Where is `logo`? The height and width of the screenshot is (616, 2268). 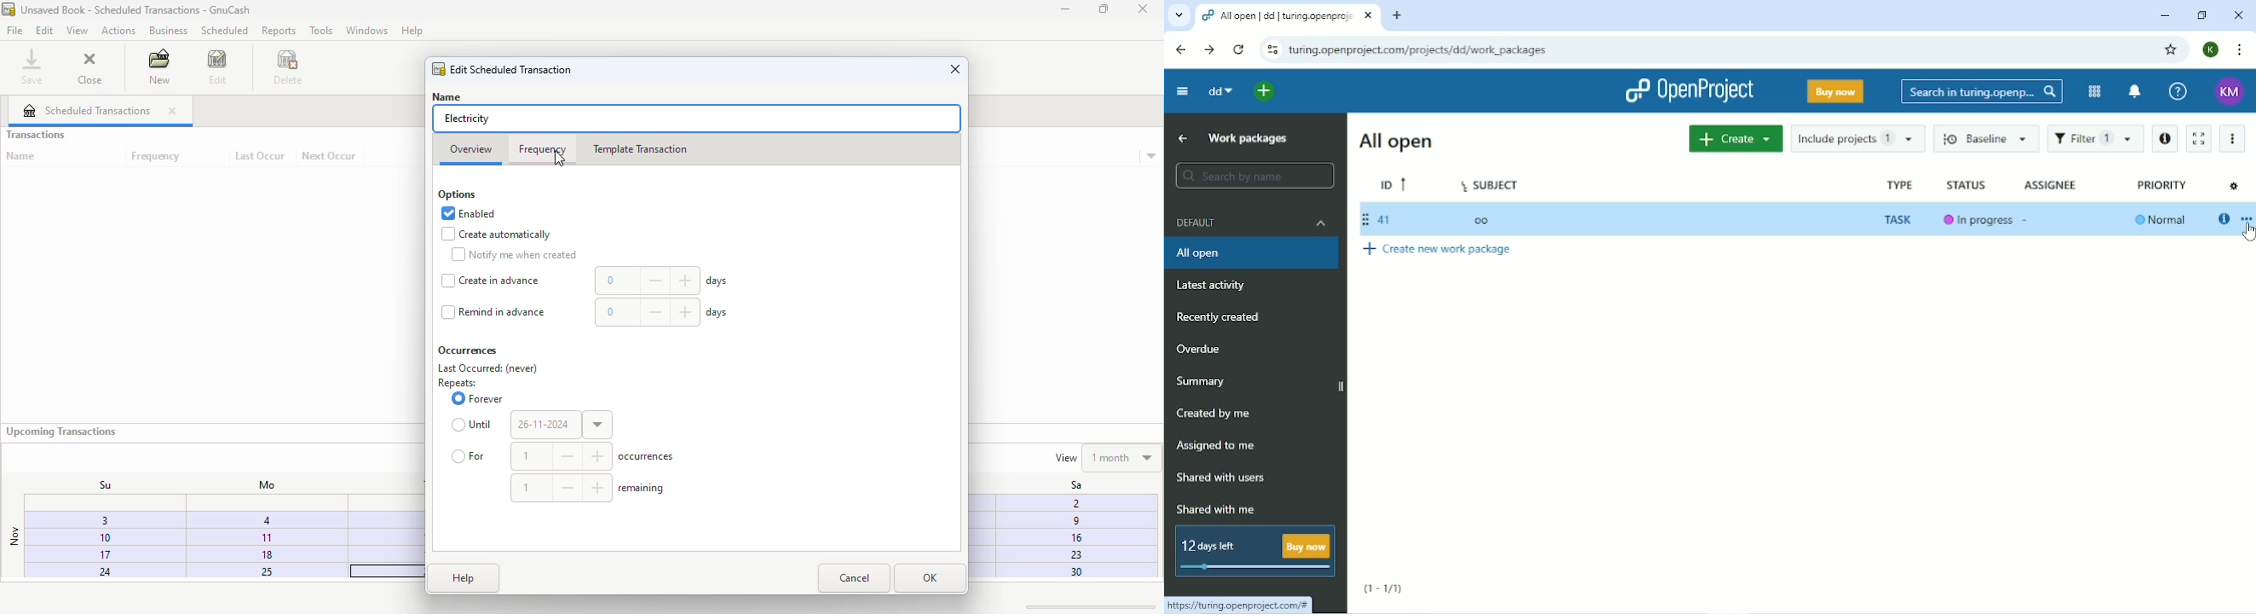
logo is located at coordinates (9, 9).